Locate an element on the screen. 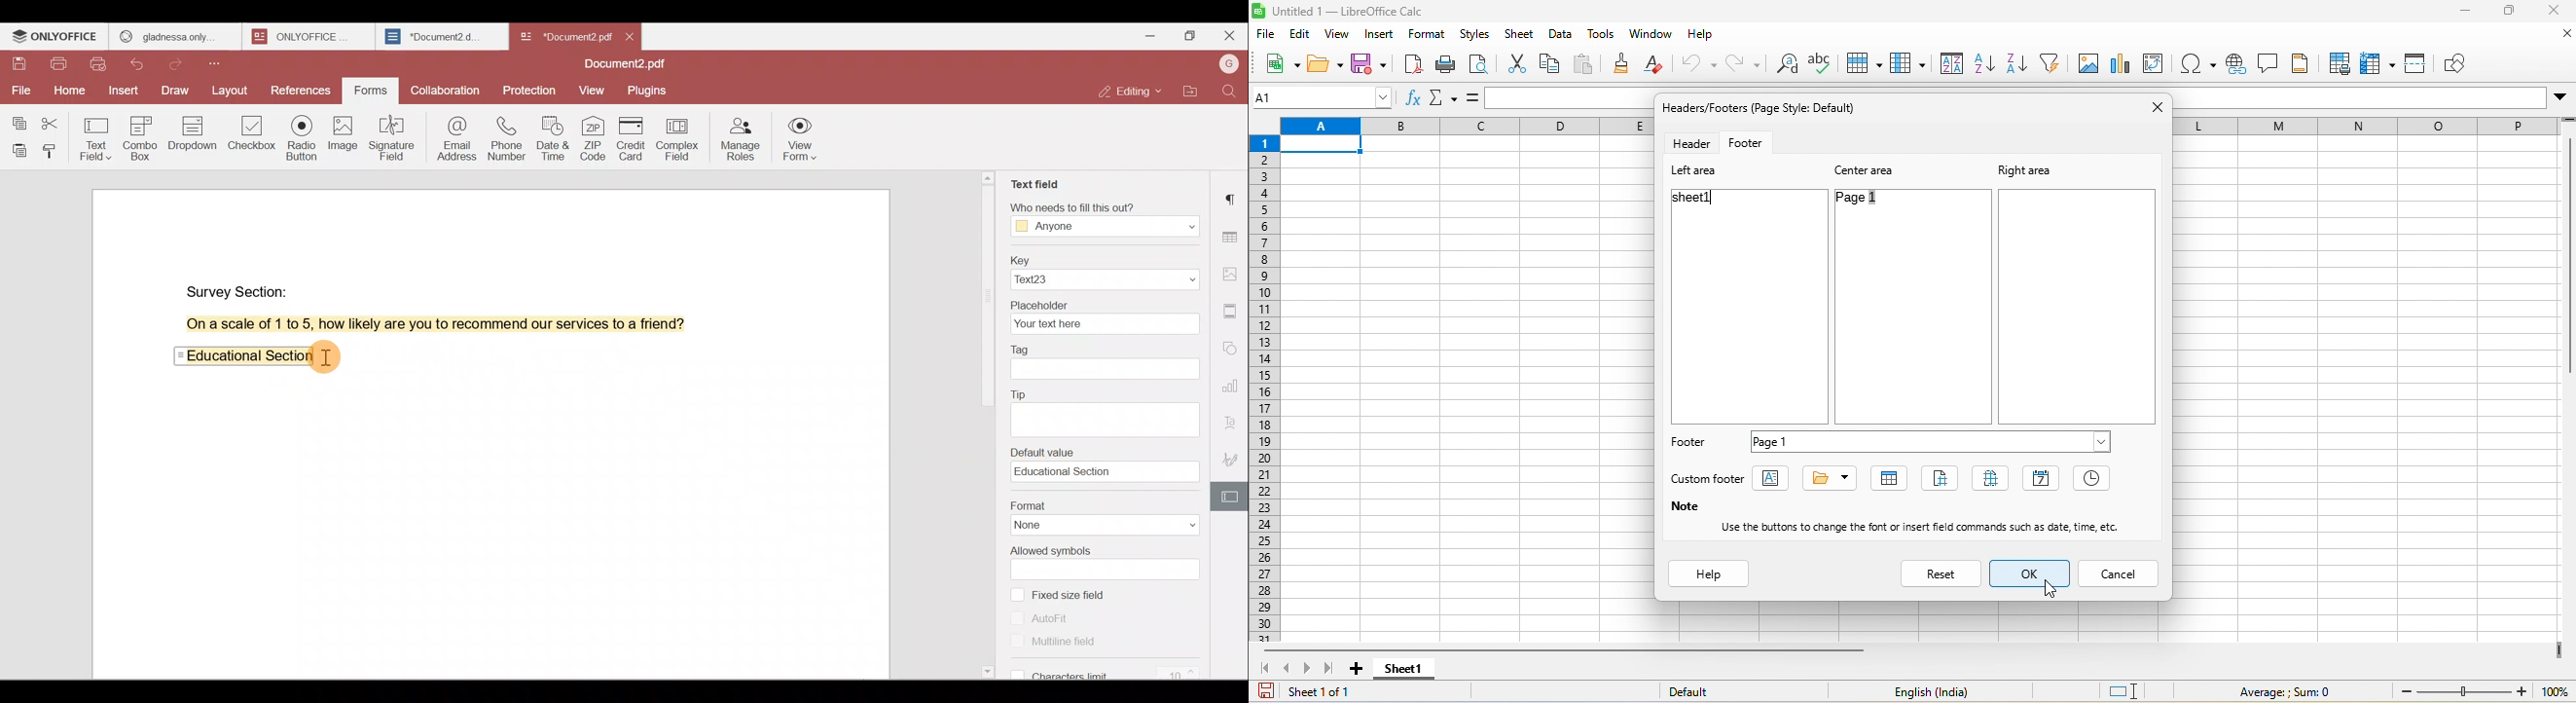  Account name is located at coordinates (1229, 65).